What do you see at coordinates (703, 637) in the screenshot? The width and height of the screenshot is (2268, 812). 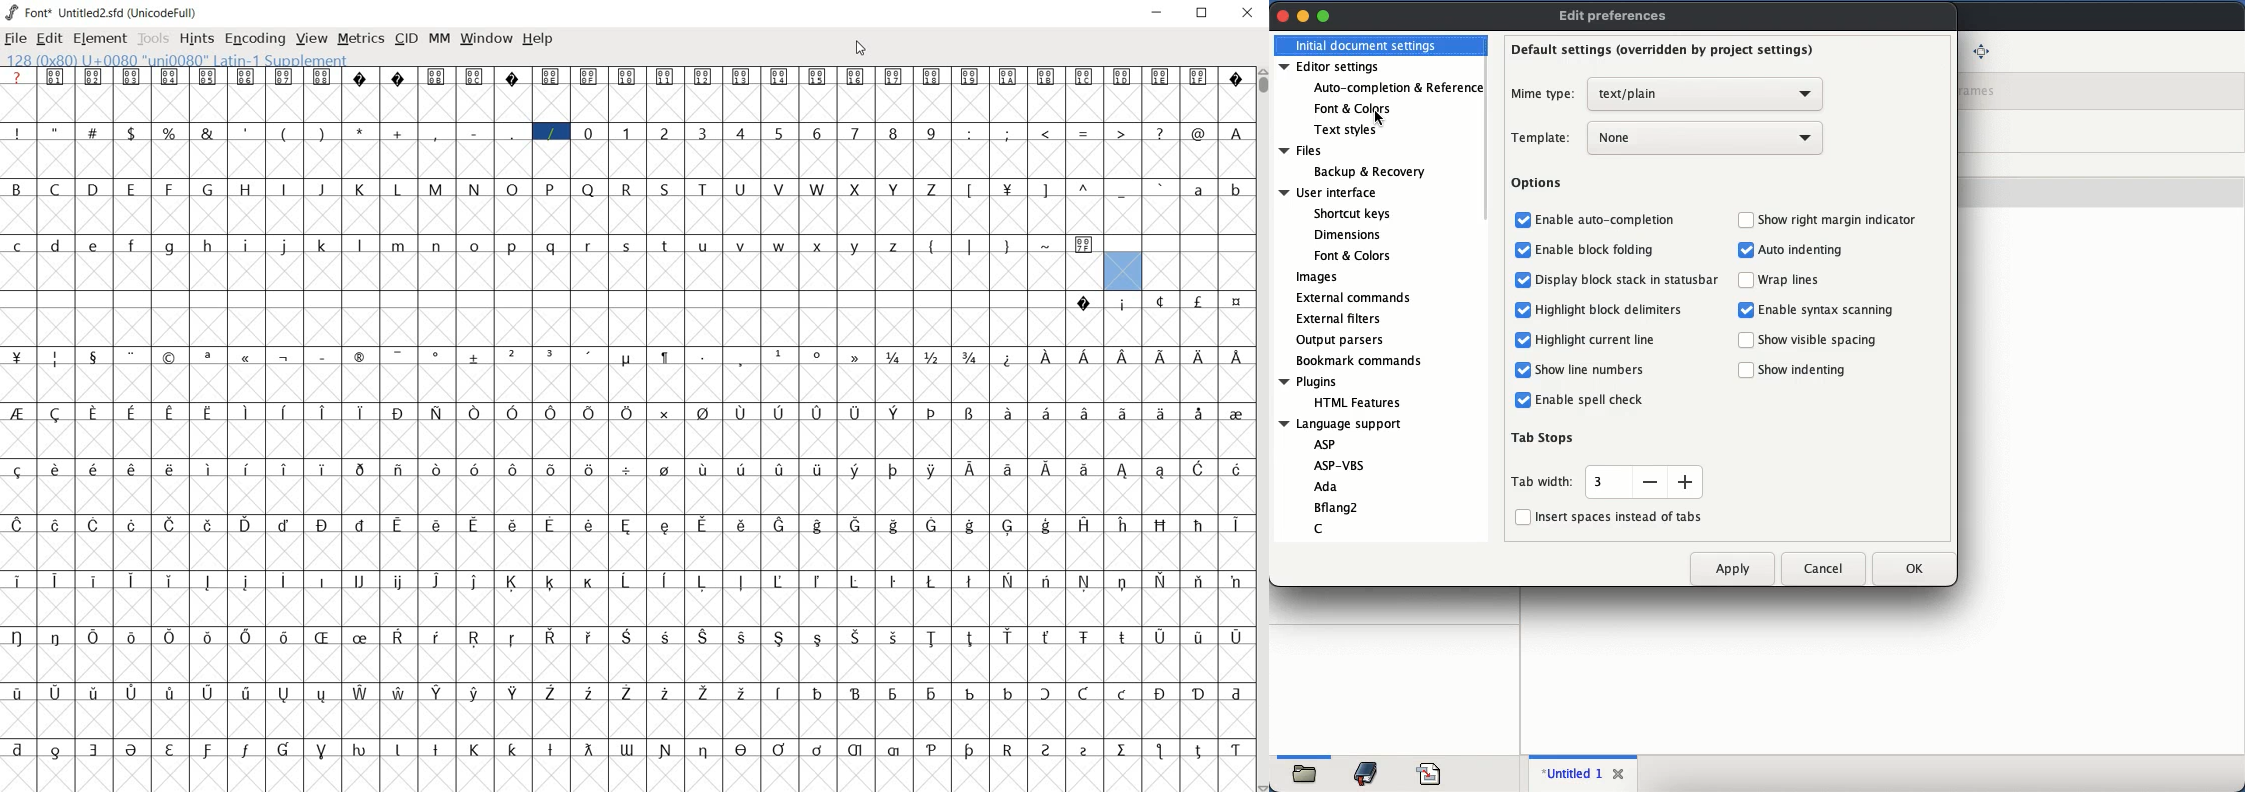 I see `glyph` at bounding box center [703, 637].